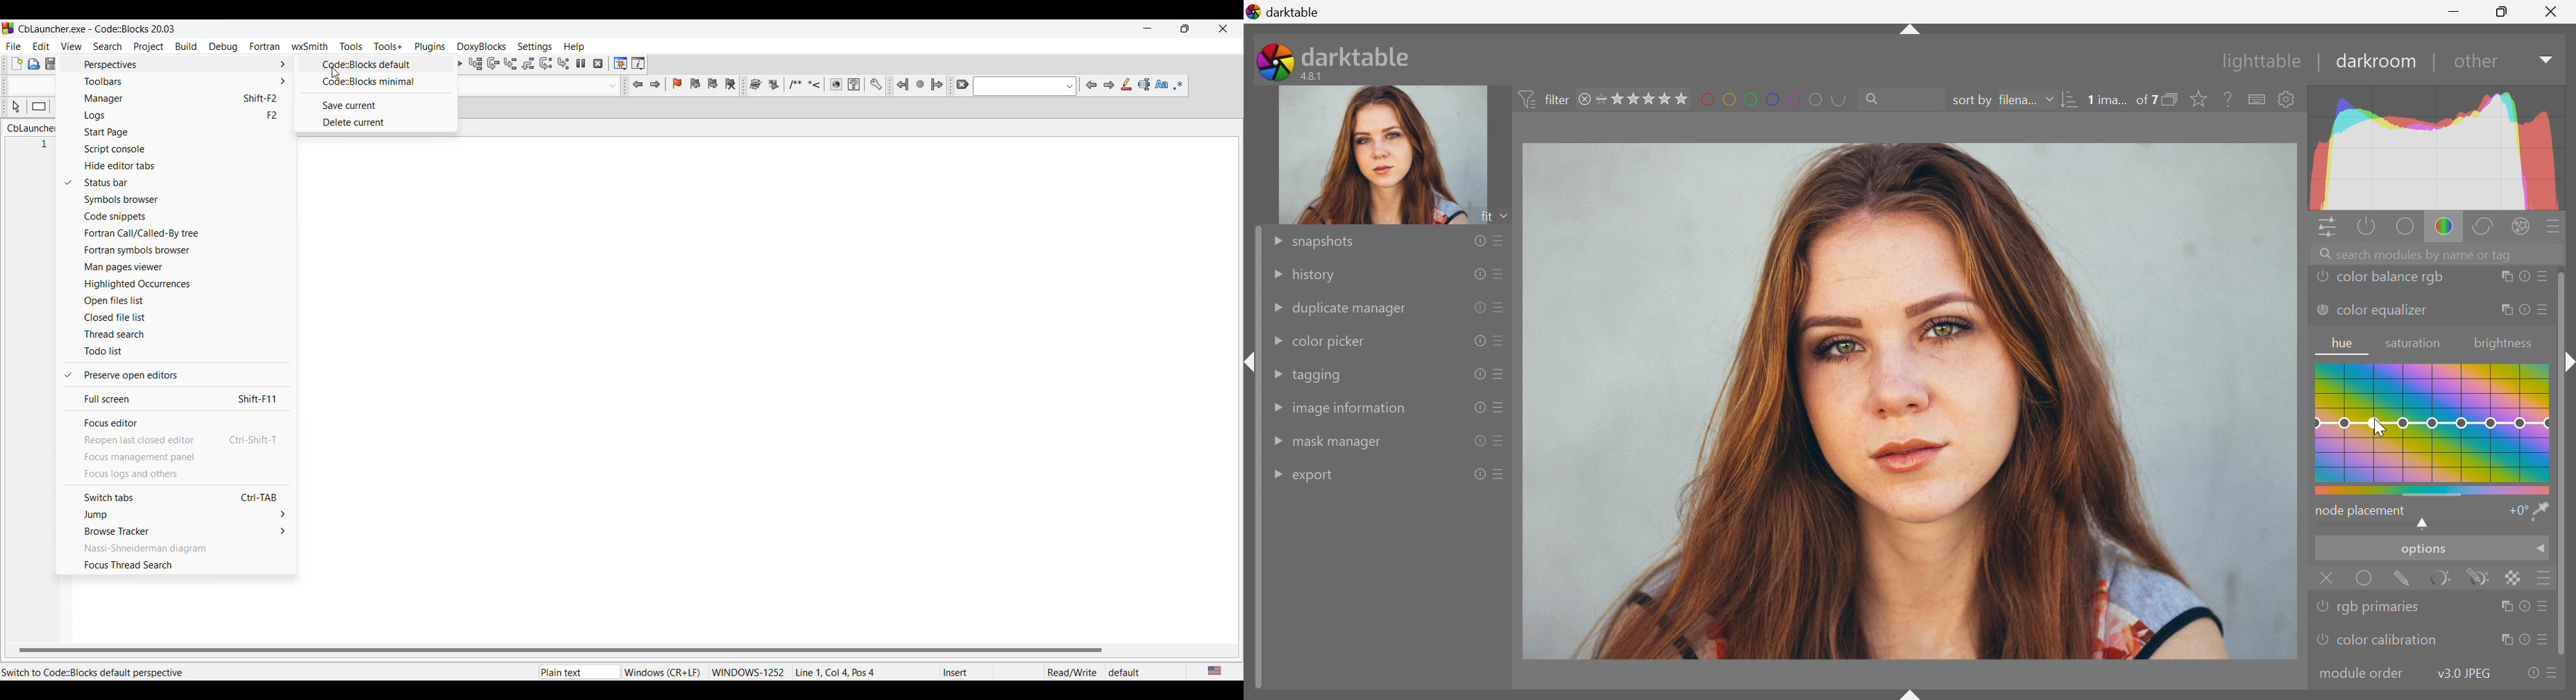 Image resolution: width=2576 pixels, height=700 pixels. I want to click on tagging, so click(1319, 376).